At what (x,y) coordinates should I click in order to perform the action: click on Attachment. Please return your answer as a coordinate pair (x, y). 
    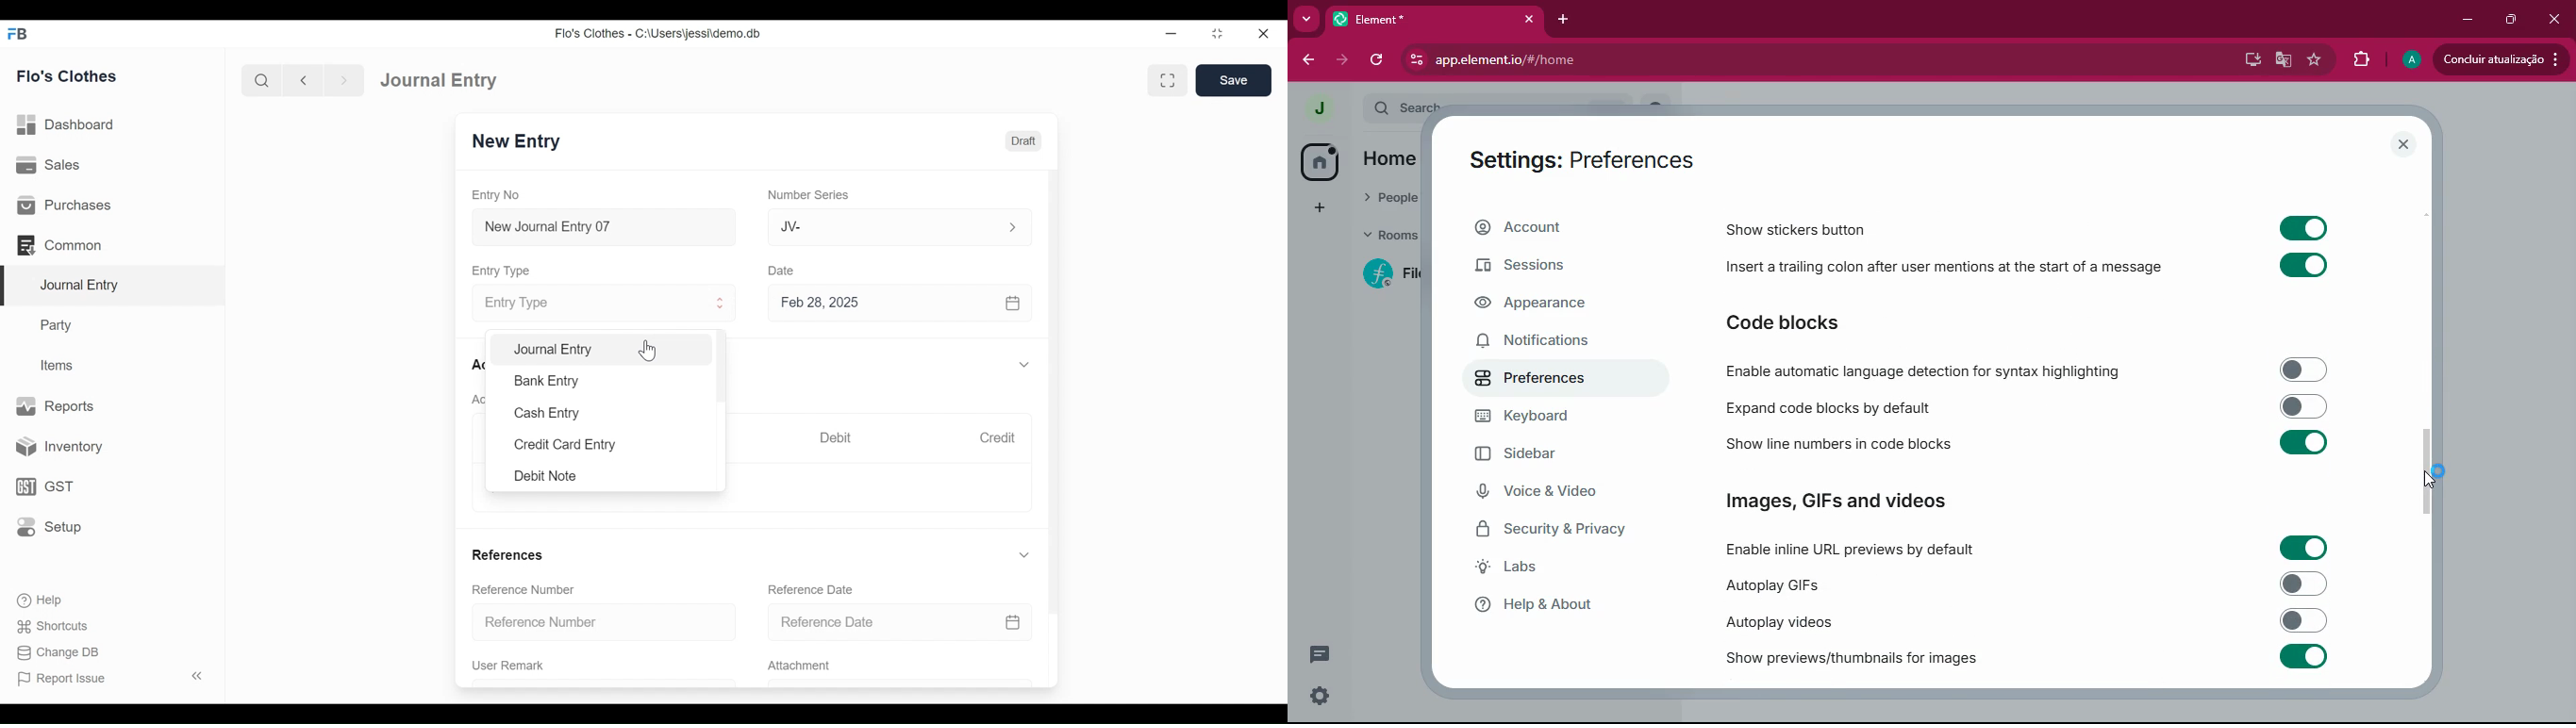
    Looking at the image, I should click on (799, 666).